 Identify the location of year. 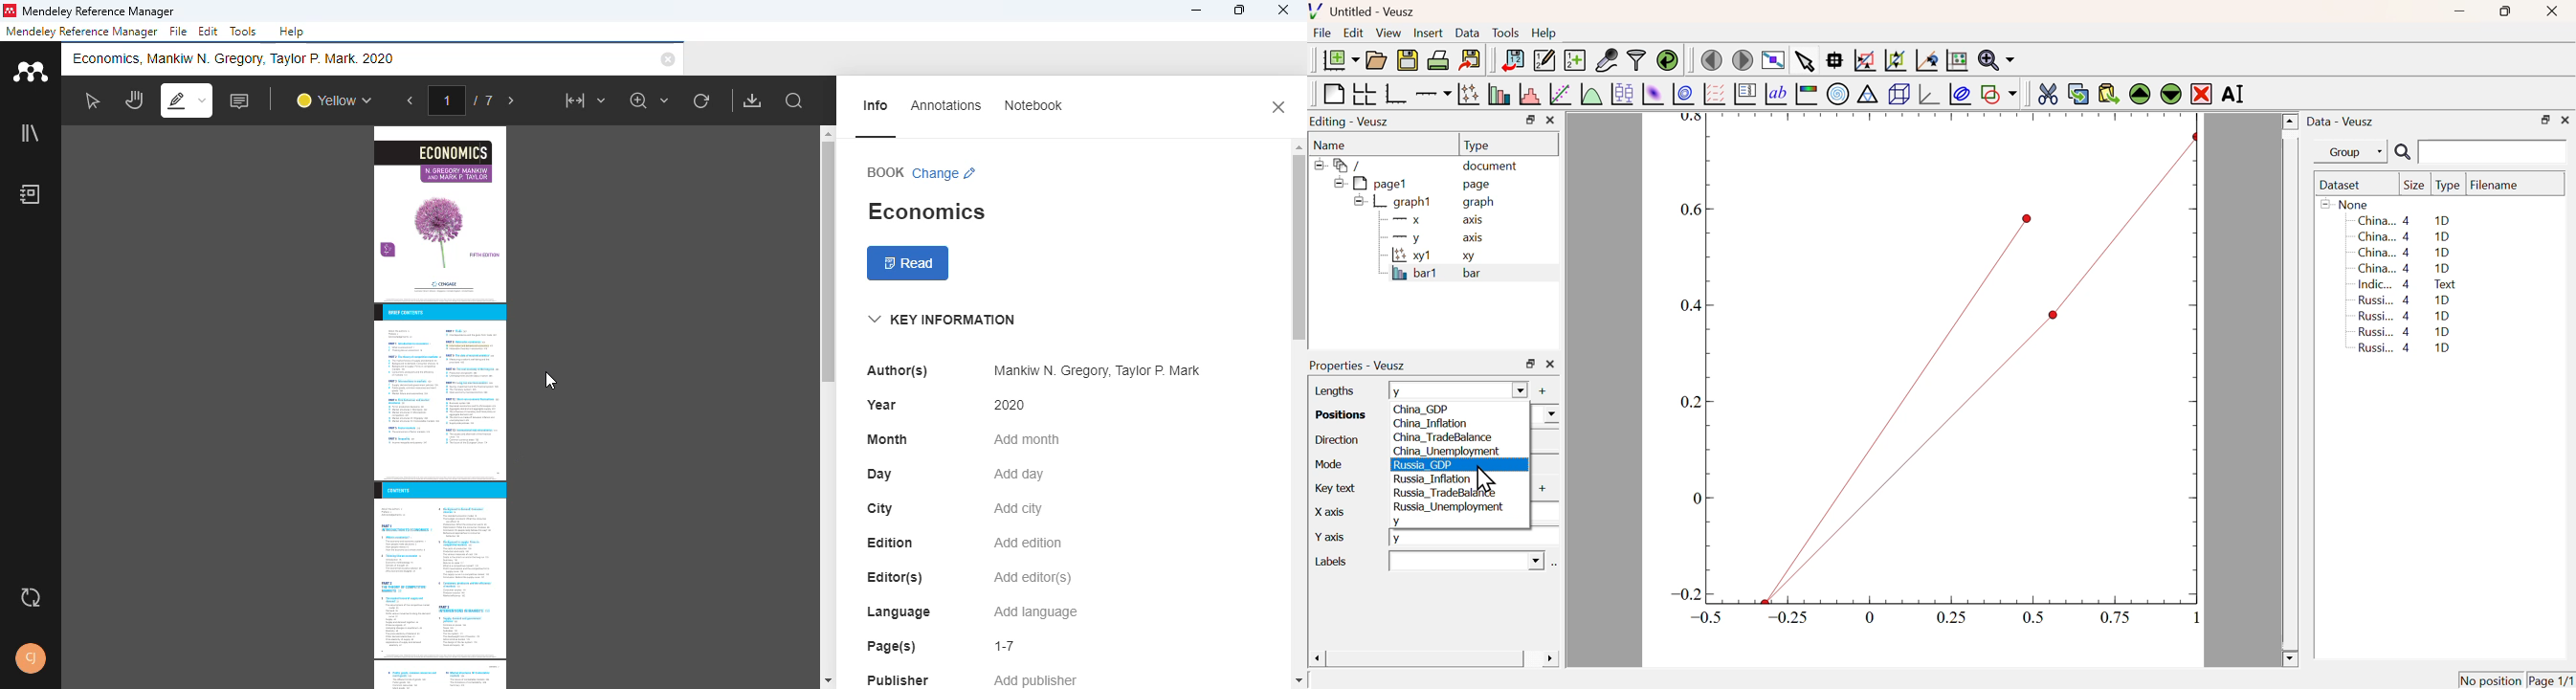
(881, 405).